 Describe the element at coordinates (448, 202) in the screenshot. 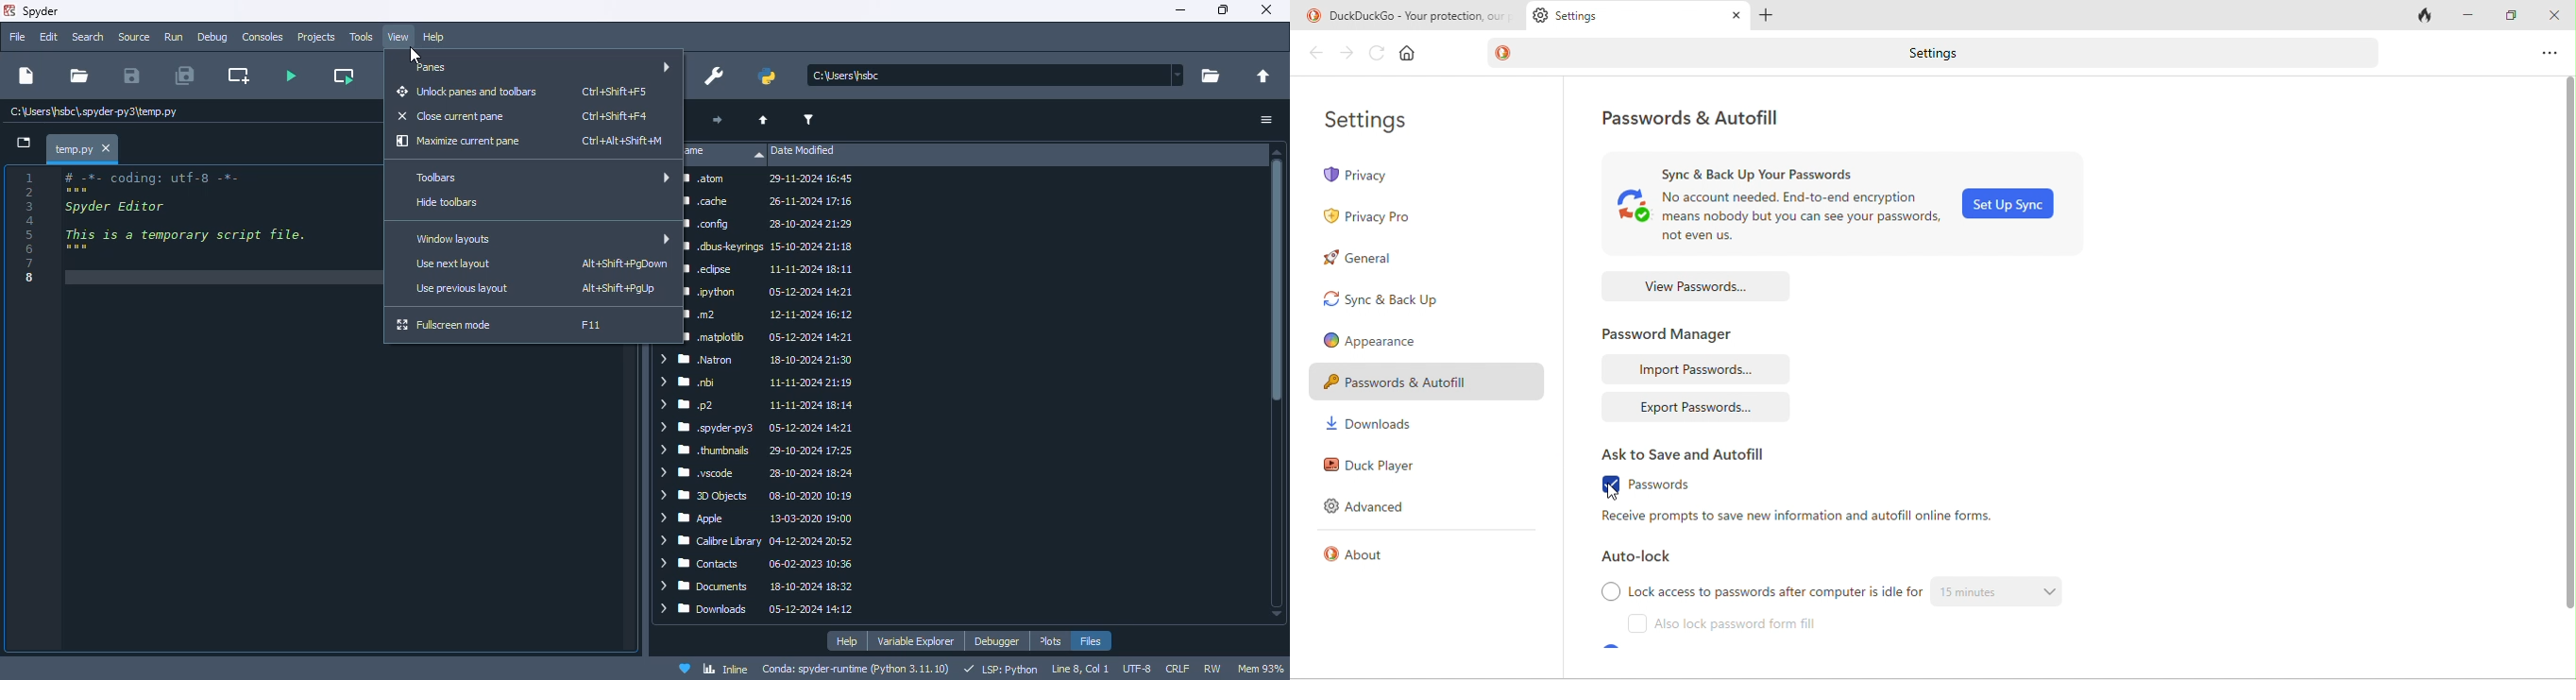

I see `hide toolbars` at that location.